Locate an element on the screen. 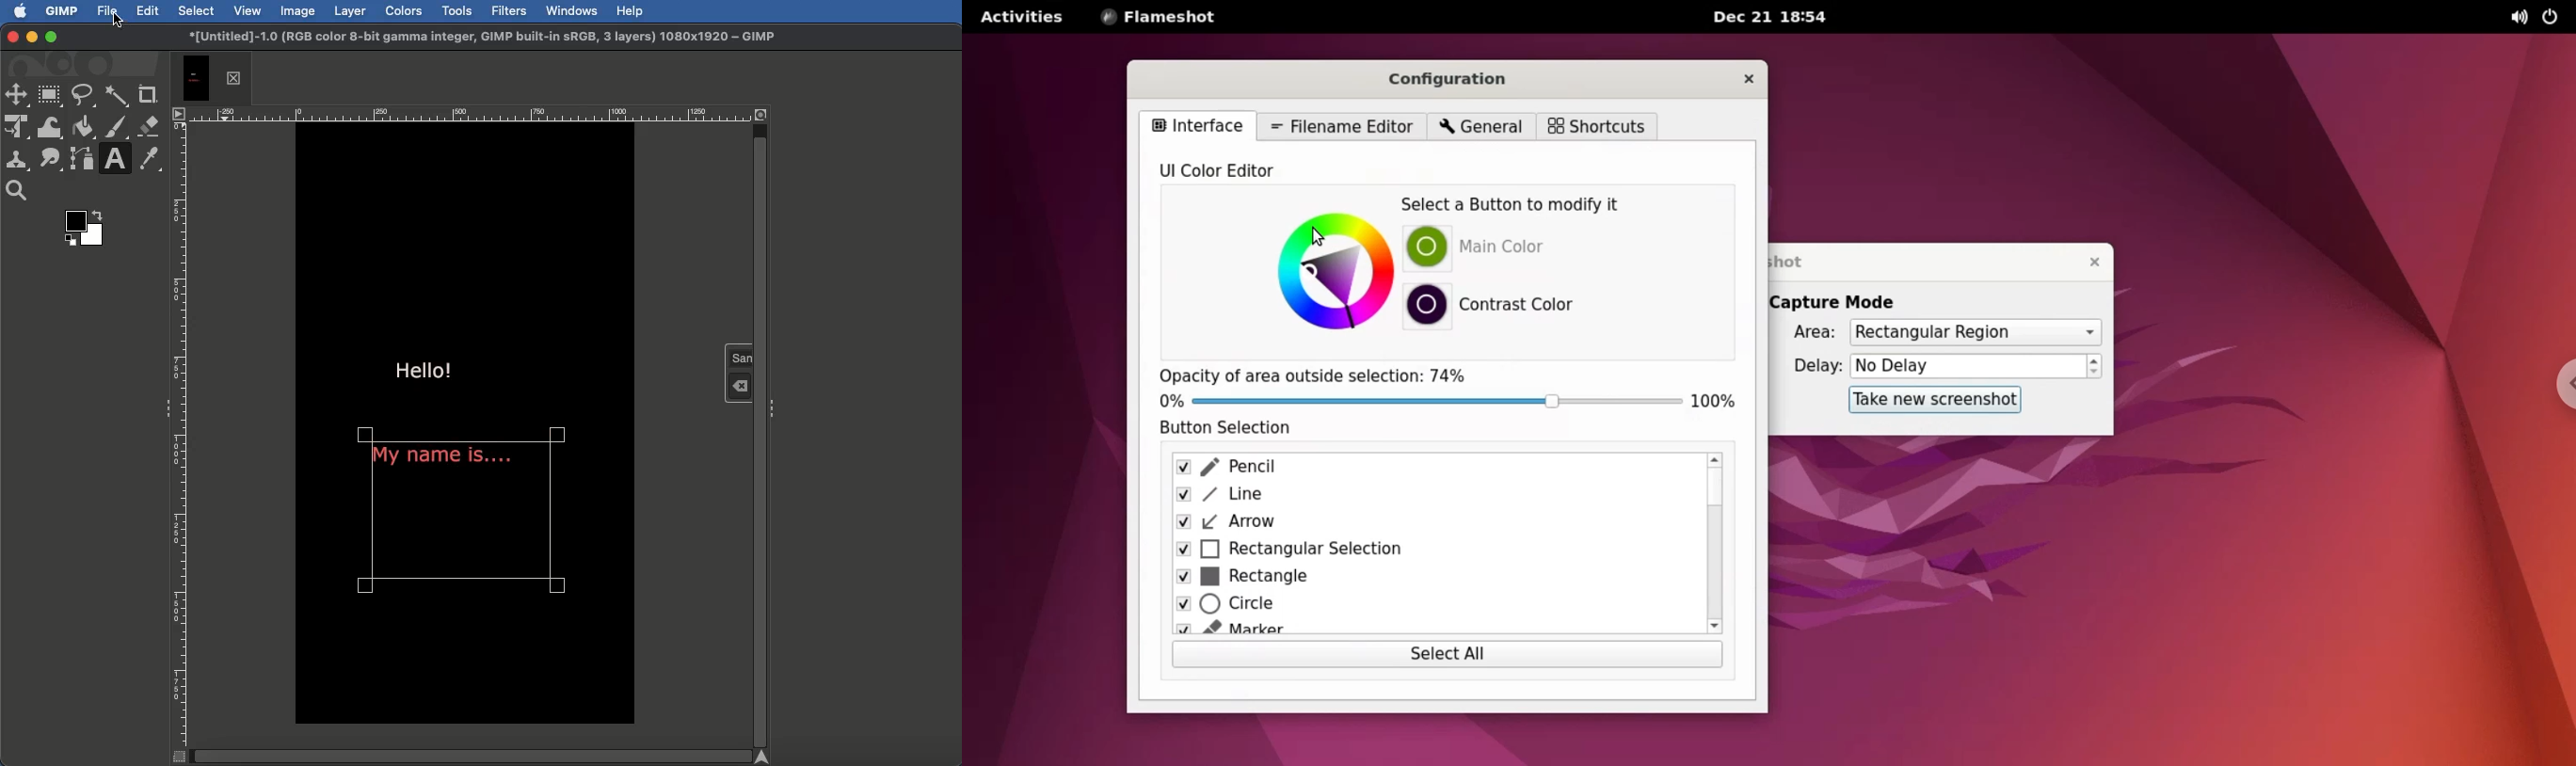  Select is located at coordinates (196, 11).